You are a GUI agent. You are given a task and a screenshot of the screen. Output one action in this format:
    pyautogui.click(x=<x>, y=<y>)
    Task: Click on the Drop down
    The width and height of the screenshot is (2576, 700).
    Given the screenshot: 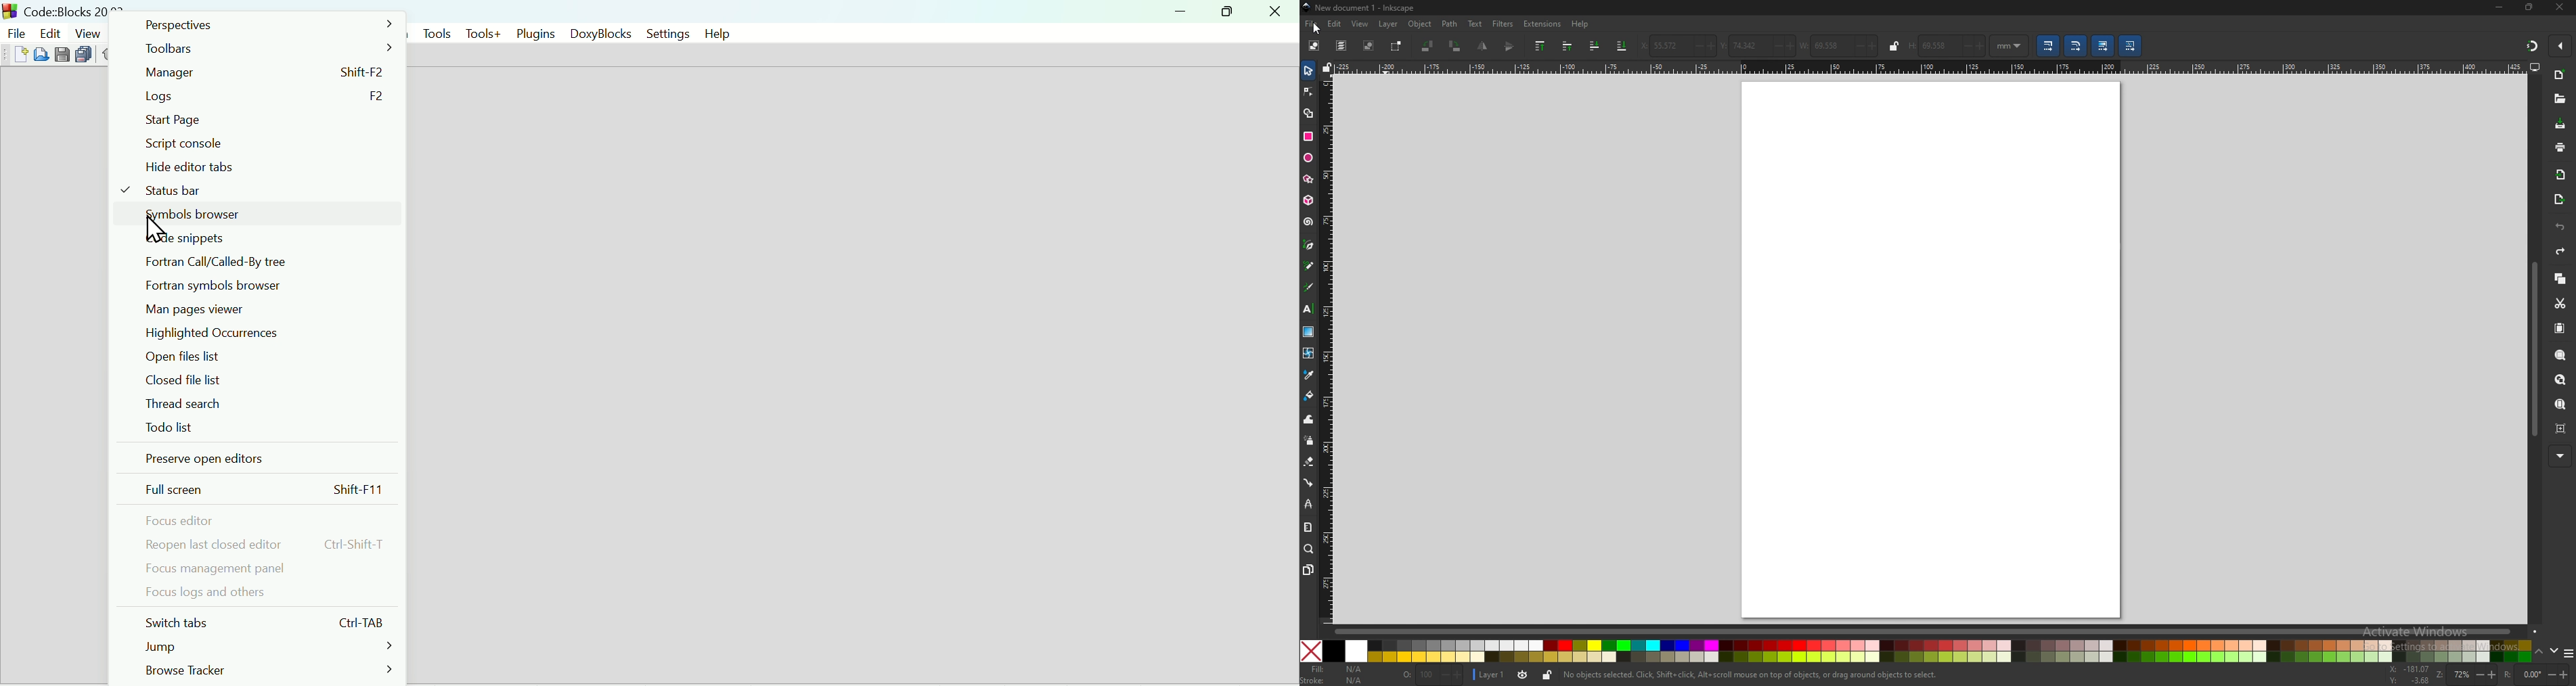 What is the action you would take?
    pyautogui.click(x=2020, y=45)
    